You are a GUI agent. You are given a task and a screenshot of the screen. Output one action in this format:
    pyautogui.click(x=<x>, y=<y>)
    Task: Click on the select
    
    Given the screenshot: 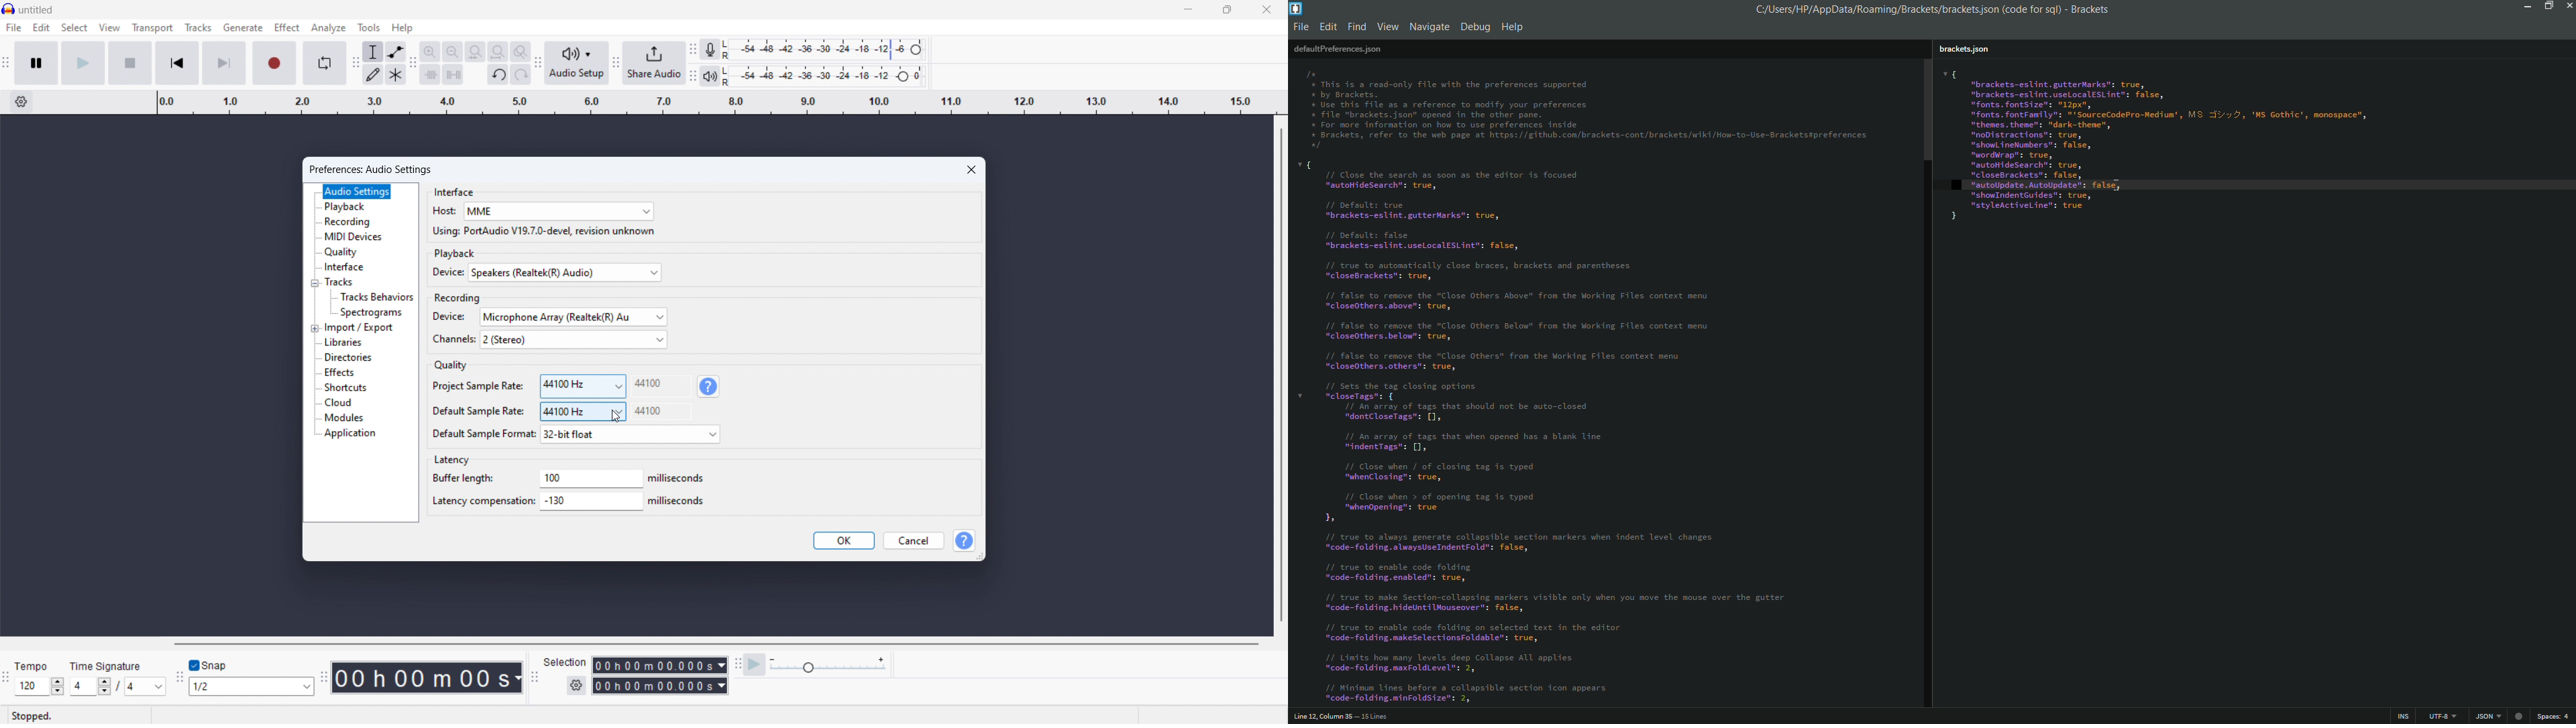 What is the action you would take?
    pyautogui.click(x=74, y=27)
    